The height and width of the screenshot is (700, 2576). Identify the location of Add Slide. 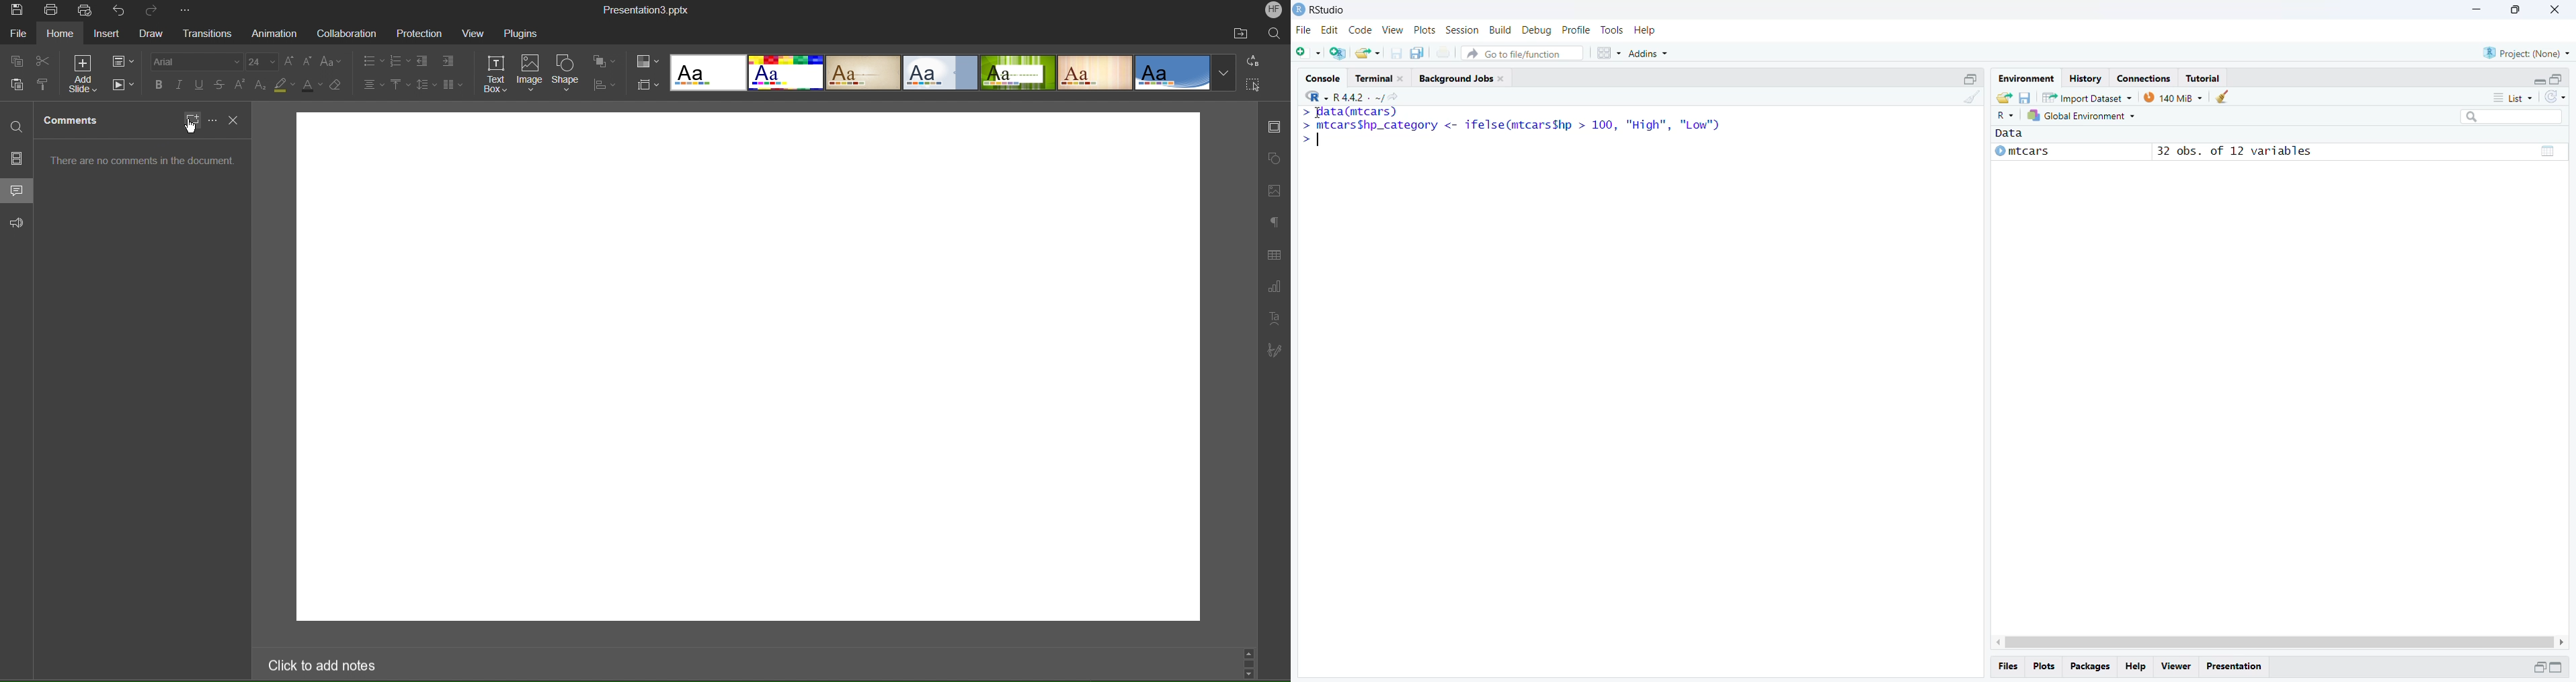
(85, 75).